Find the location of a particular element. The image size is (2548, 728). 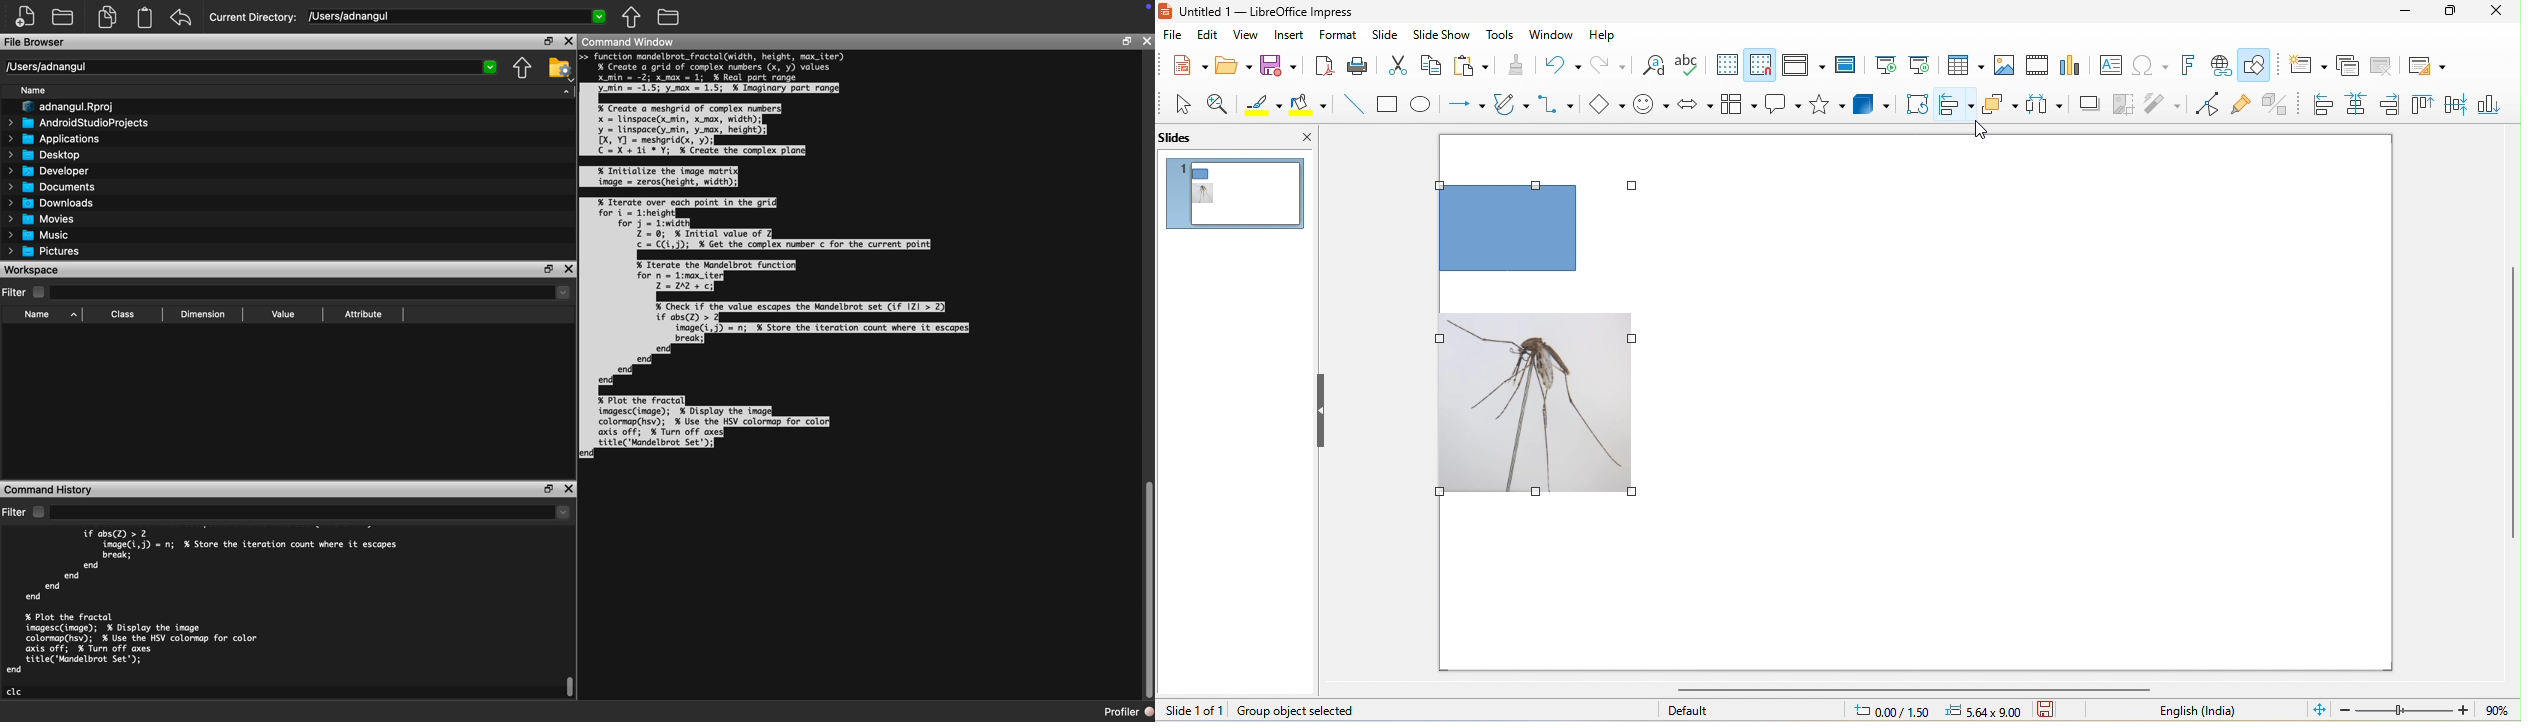

right is located at coordinates (2390, 106).